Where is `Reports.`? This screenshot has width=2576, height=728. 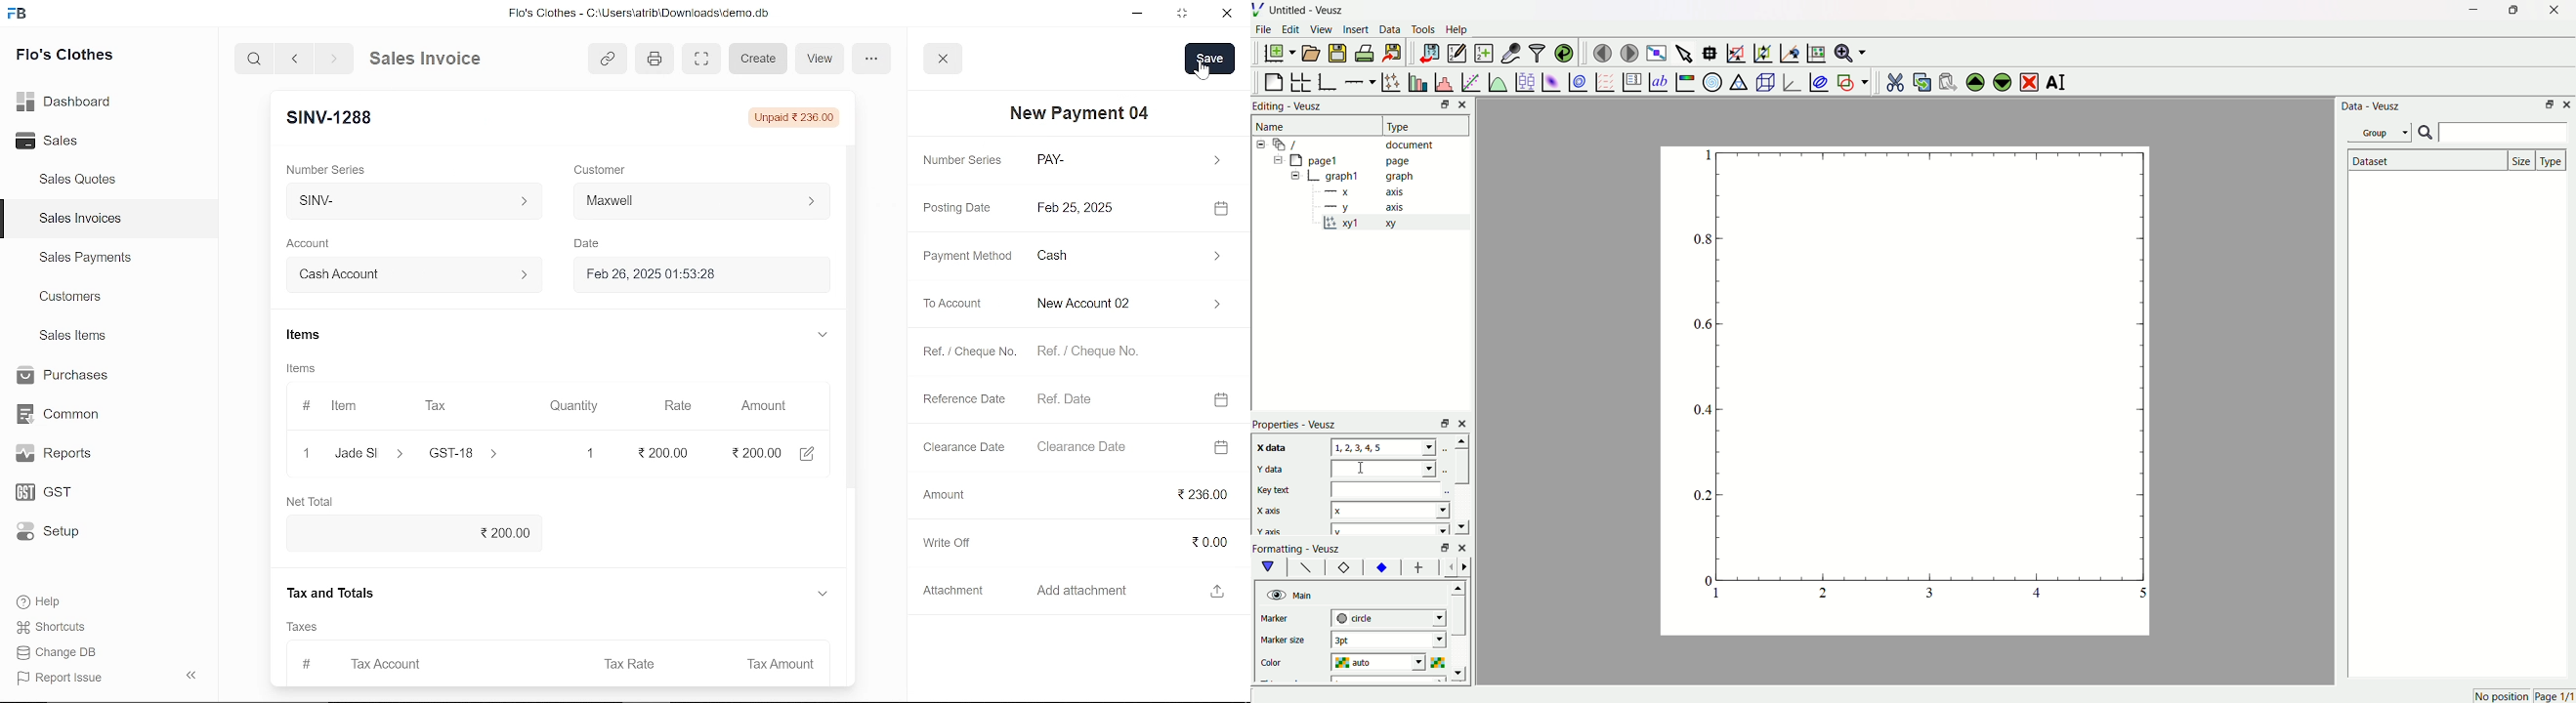
Reports. is located at coordinates (62, 453).